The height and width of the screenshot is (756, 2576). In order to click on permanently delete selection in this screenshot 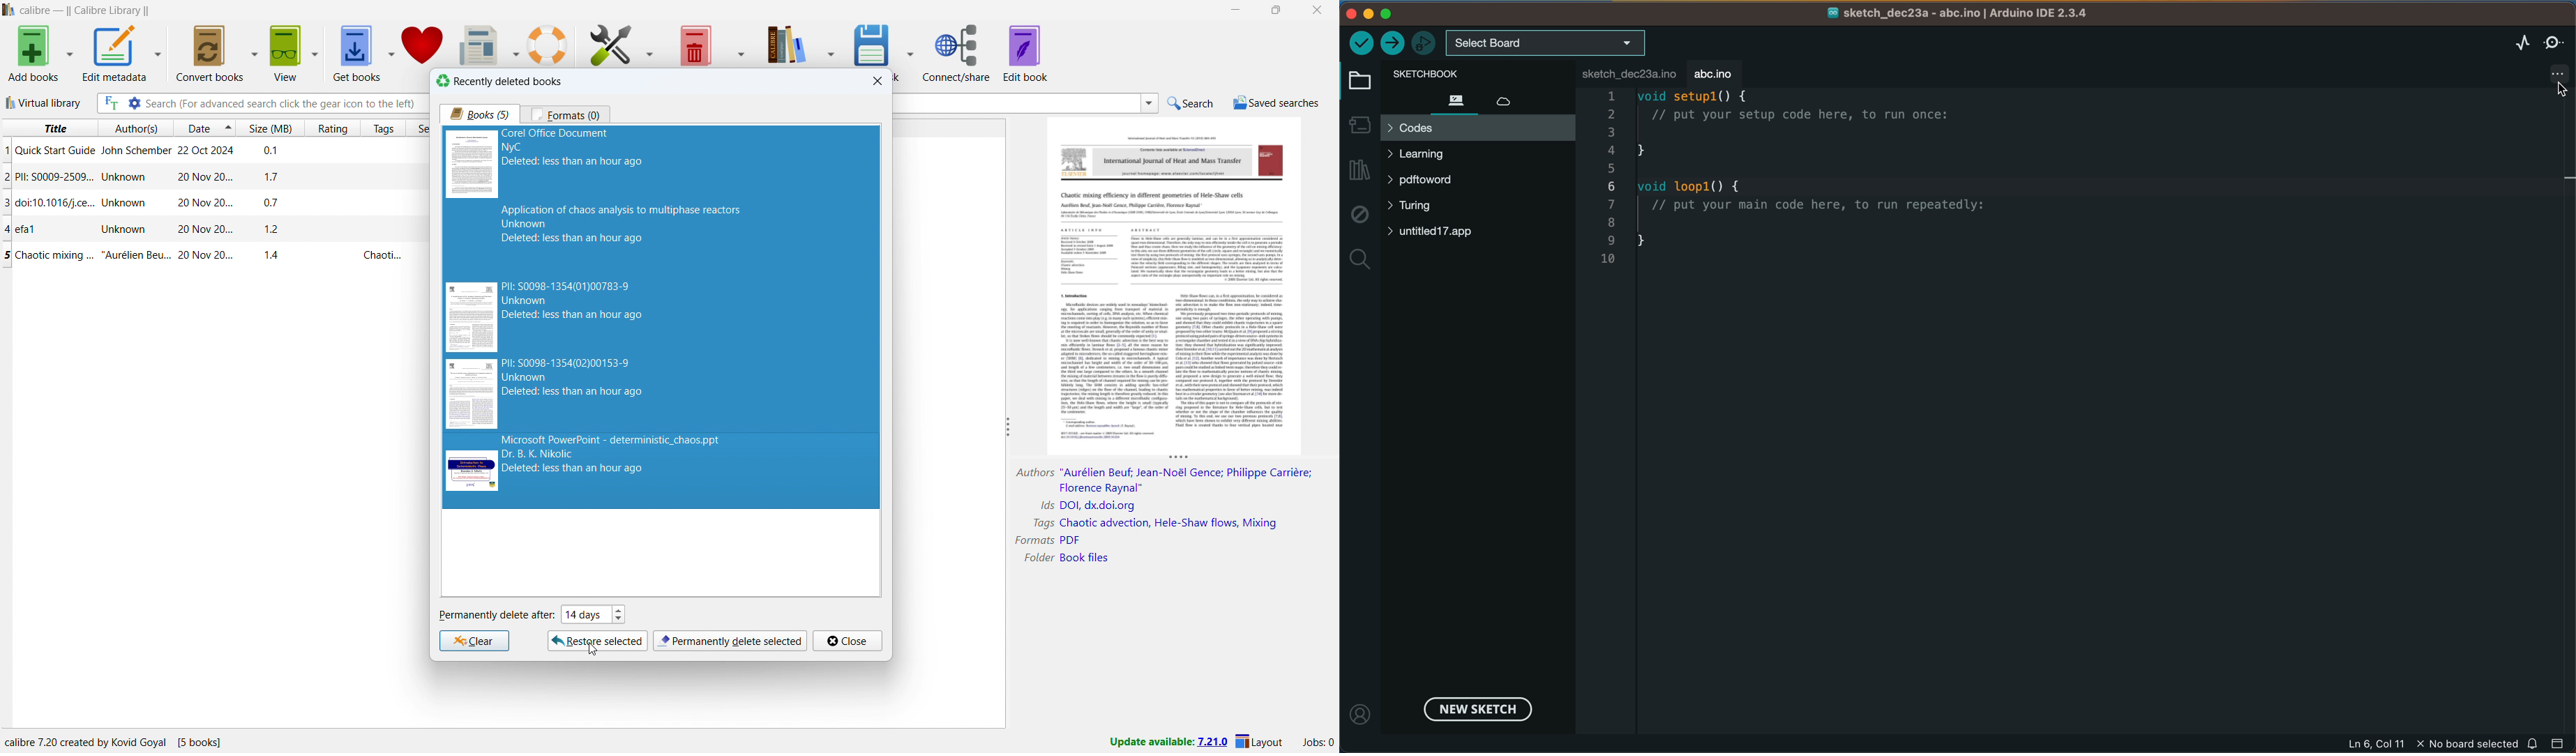, I will do `click(730, 641)`.